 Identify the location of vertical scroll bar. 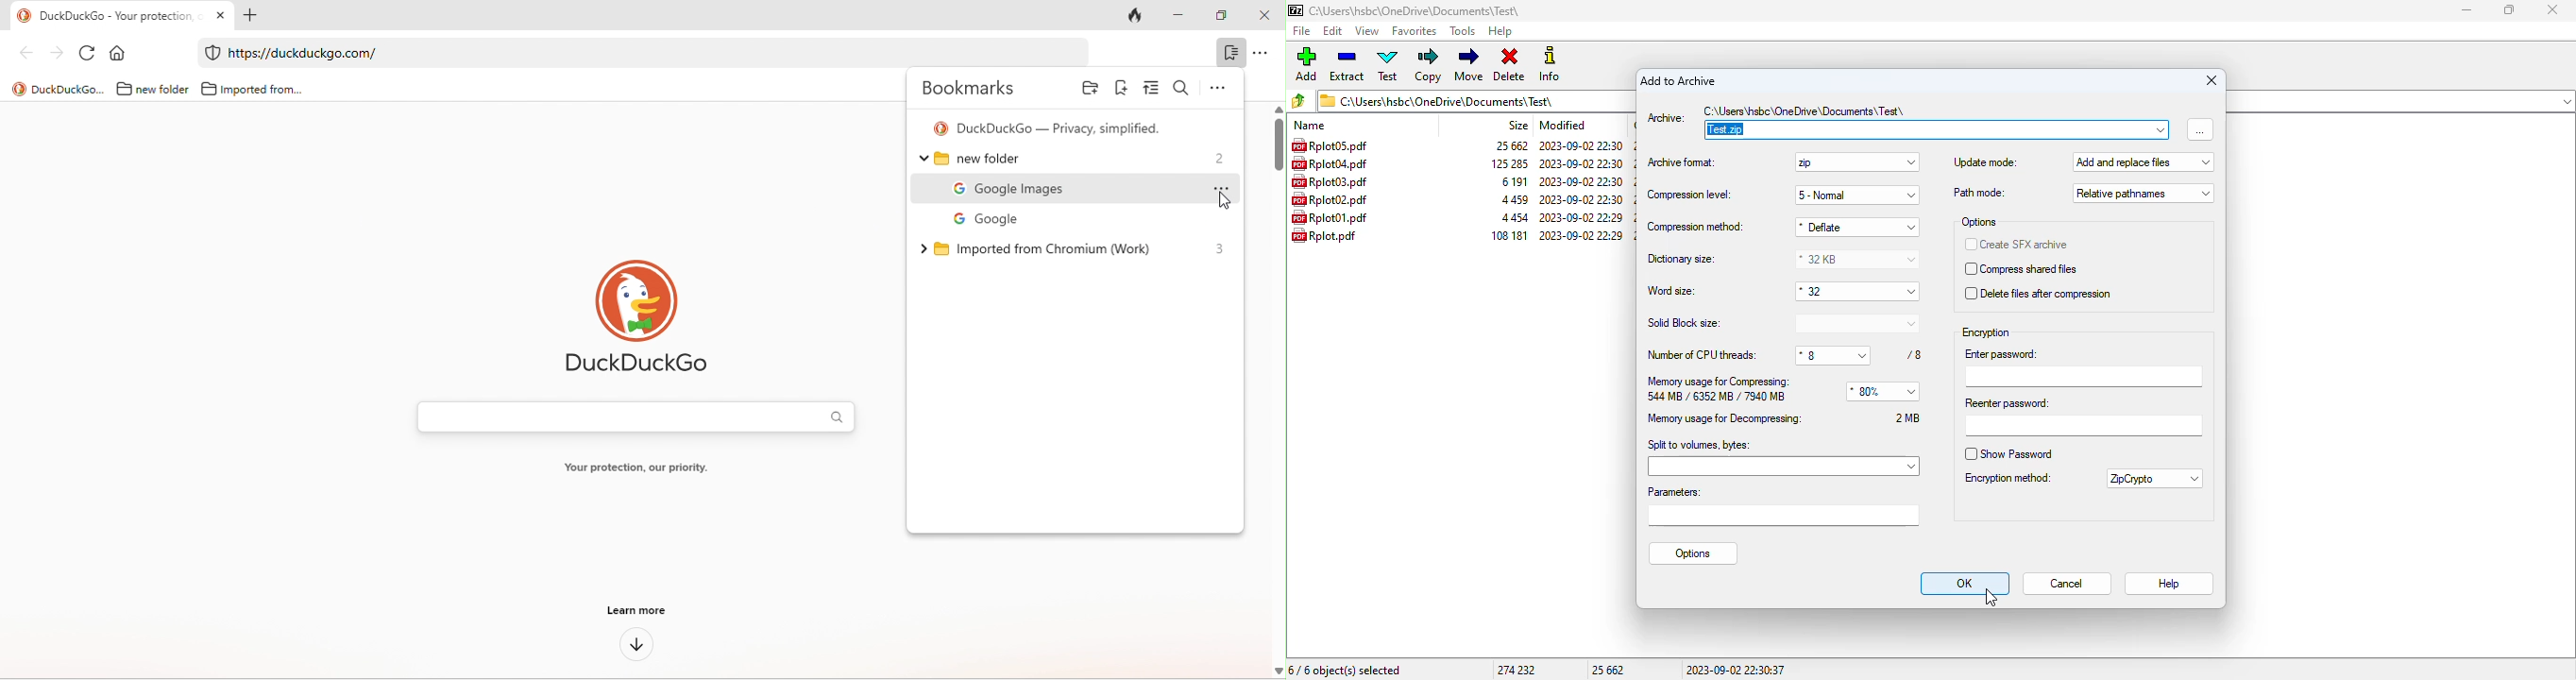
(1278, 143).